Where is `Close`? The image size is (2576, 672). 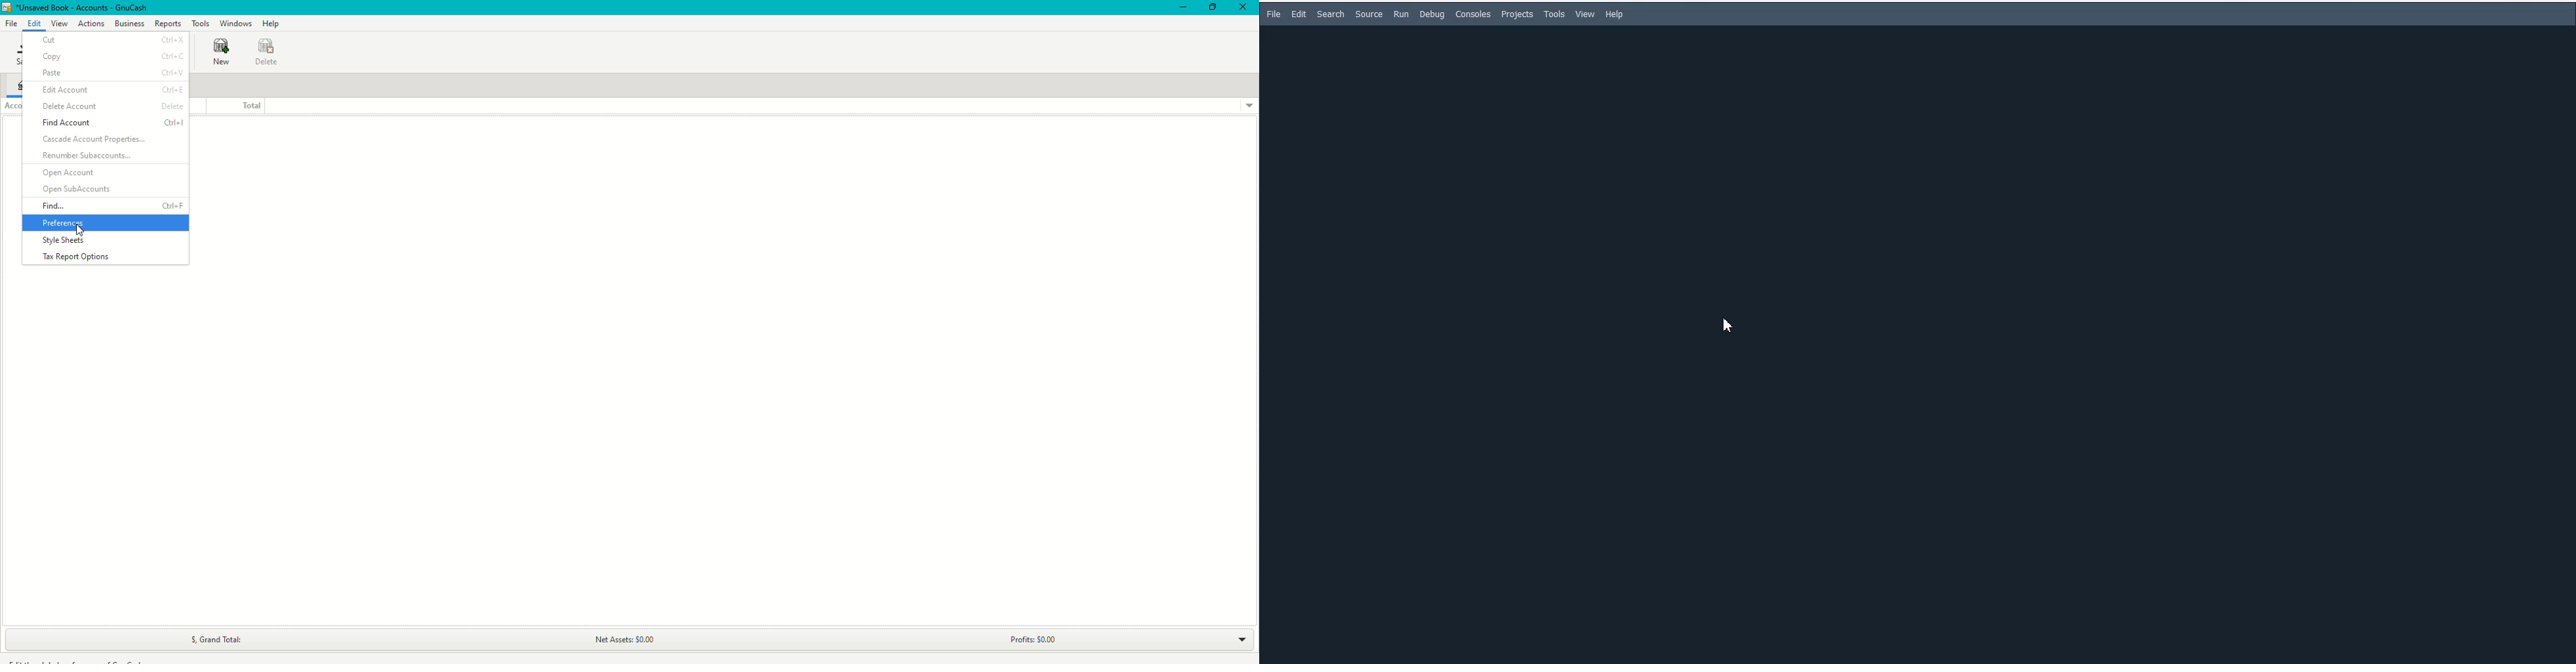
Close is located at coordinates (1244, 8).